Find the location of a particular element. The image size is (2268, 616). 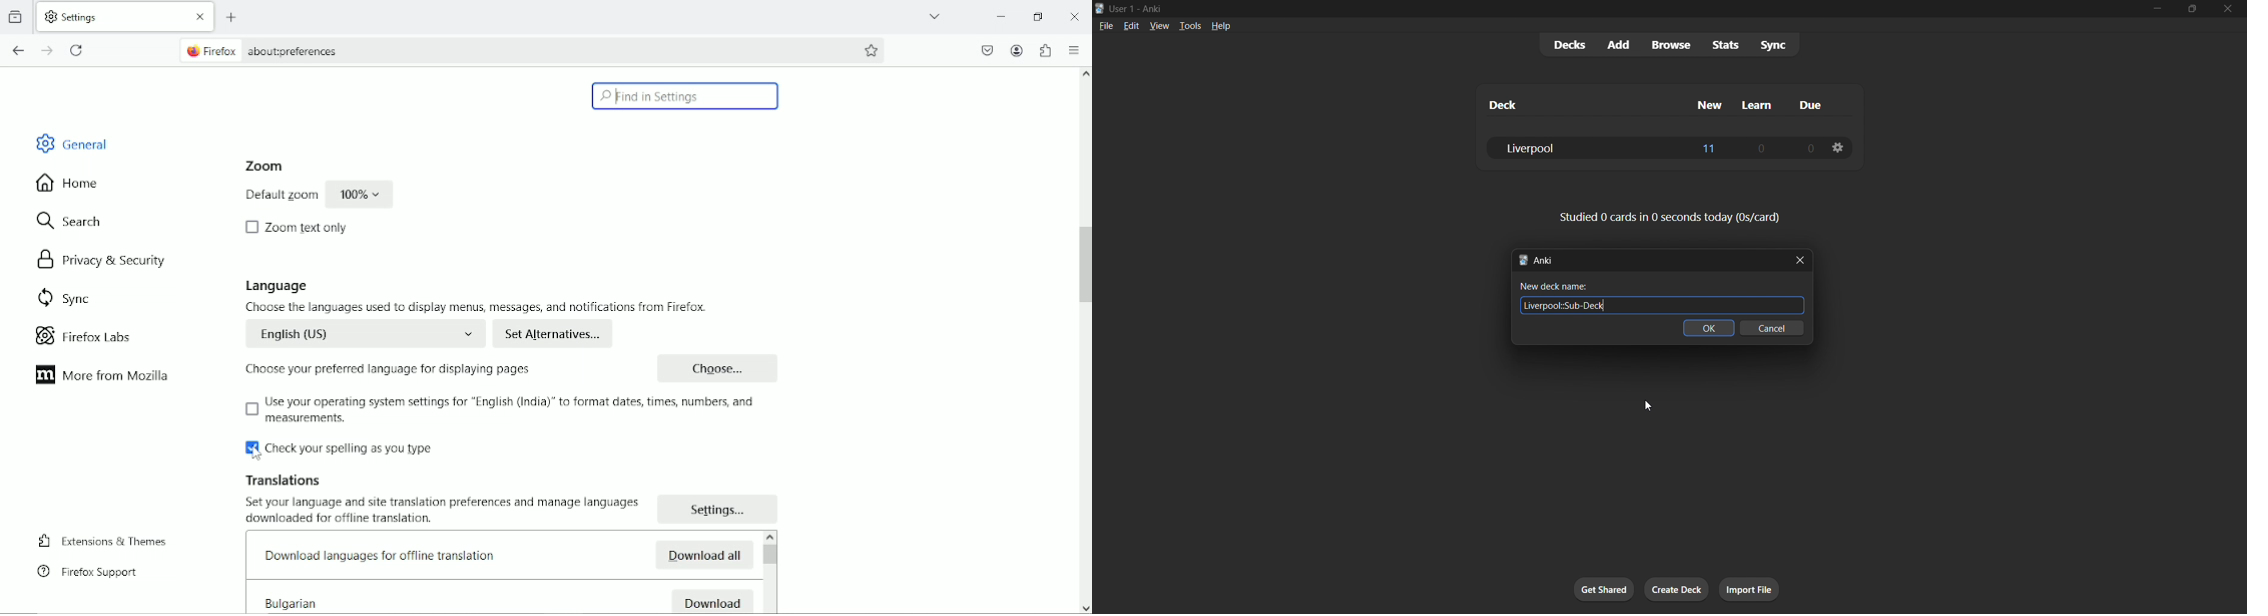

view is located at coordinates (1156, 25).